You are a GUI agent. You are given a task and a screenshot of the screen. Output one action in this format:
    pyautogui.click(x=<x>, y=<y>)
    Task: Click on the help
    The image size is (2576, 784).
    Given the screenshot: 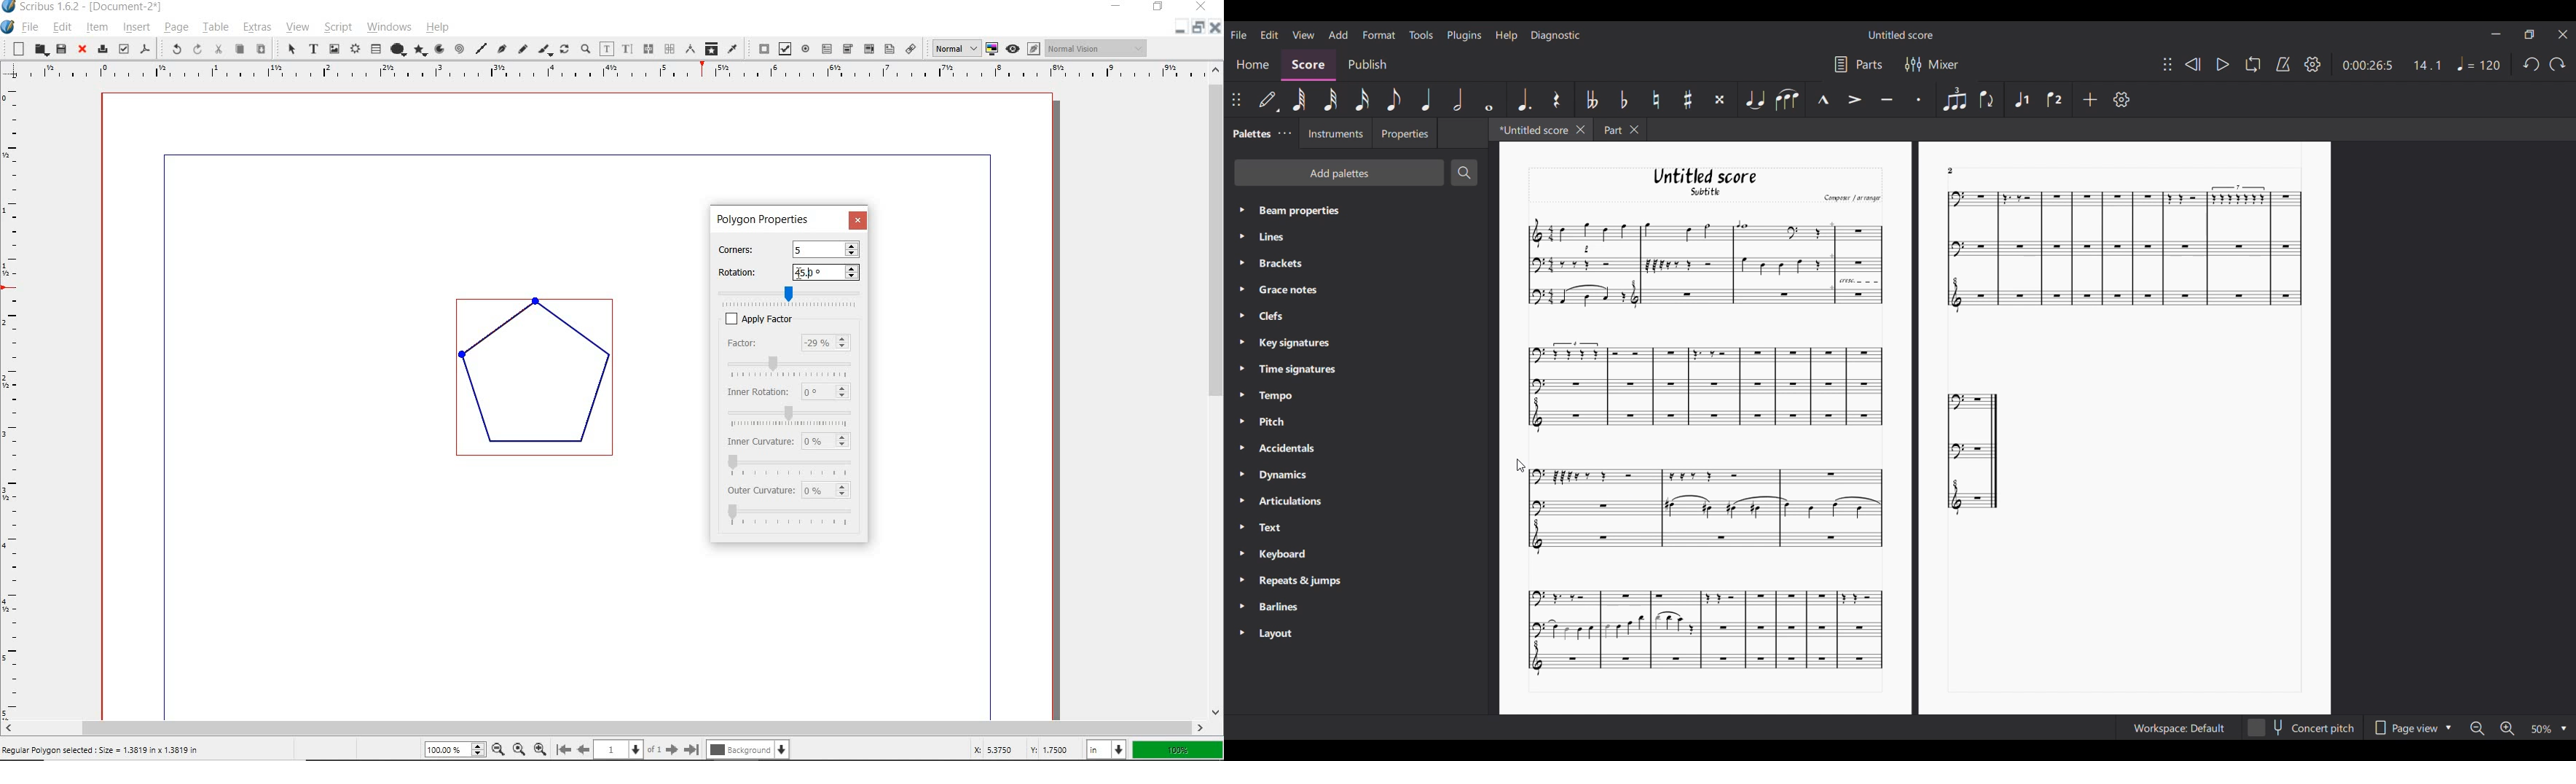 What is the action you would take?
    pyautogui.click(x=440, y=29)
    